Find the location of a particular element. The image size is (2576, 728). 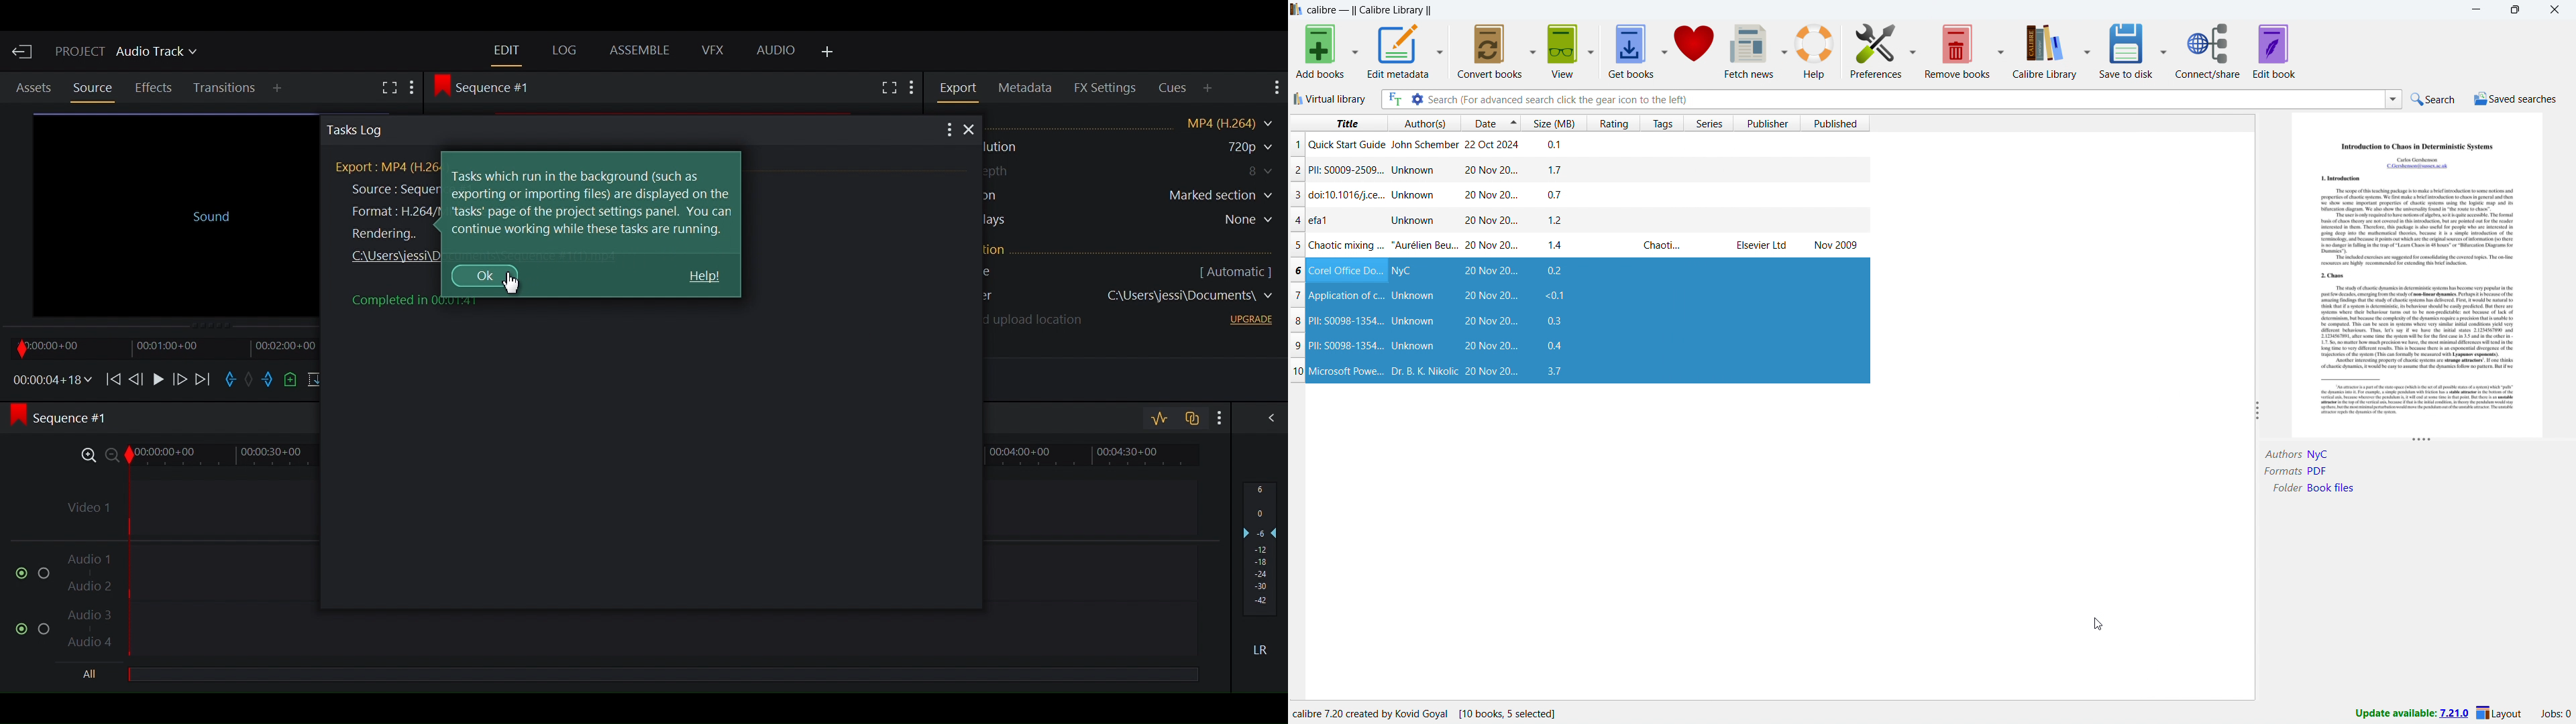

cursor is located at coordinates (2097, 624).